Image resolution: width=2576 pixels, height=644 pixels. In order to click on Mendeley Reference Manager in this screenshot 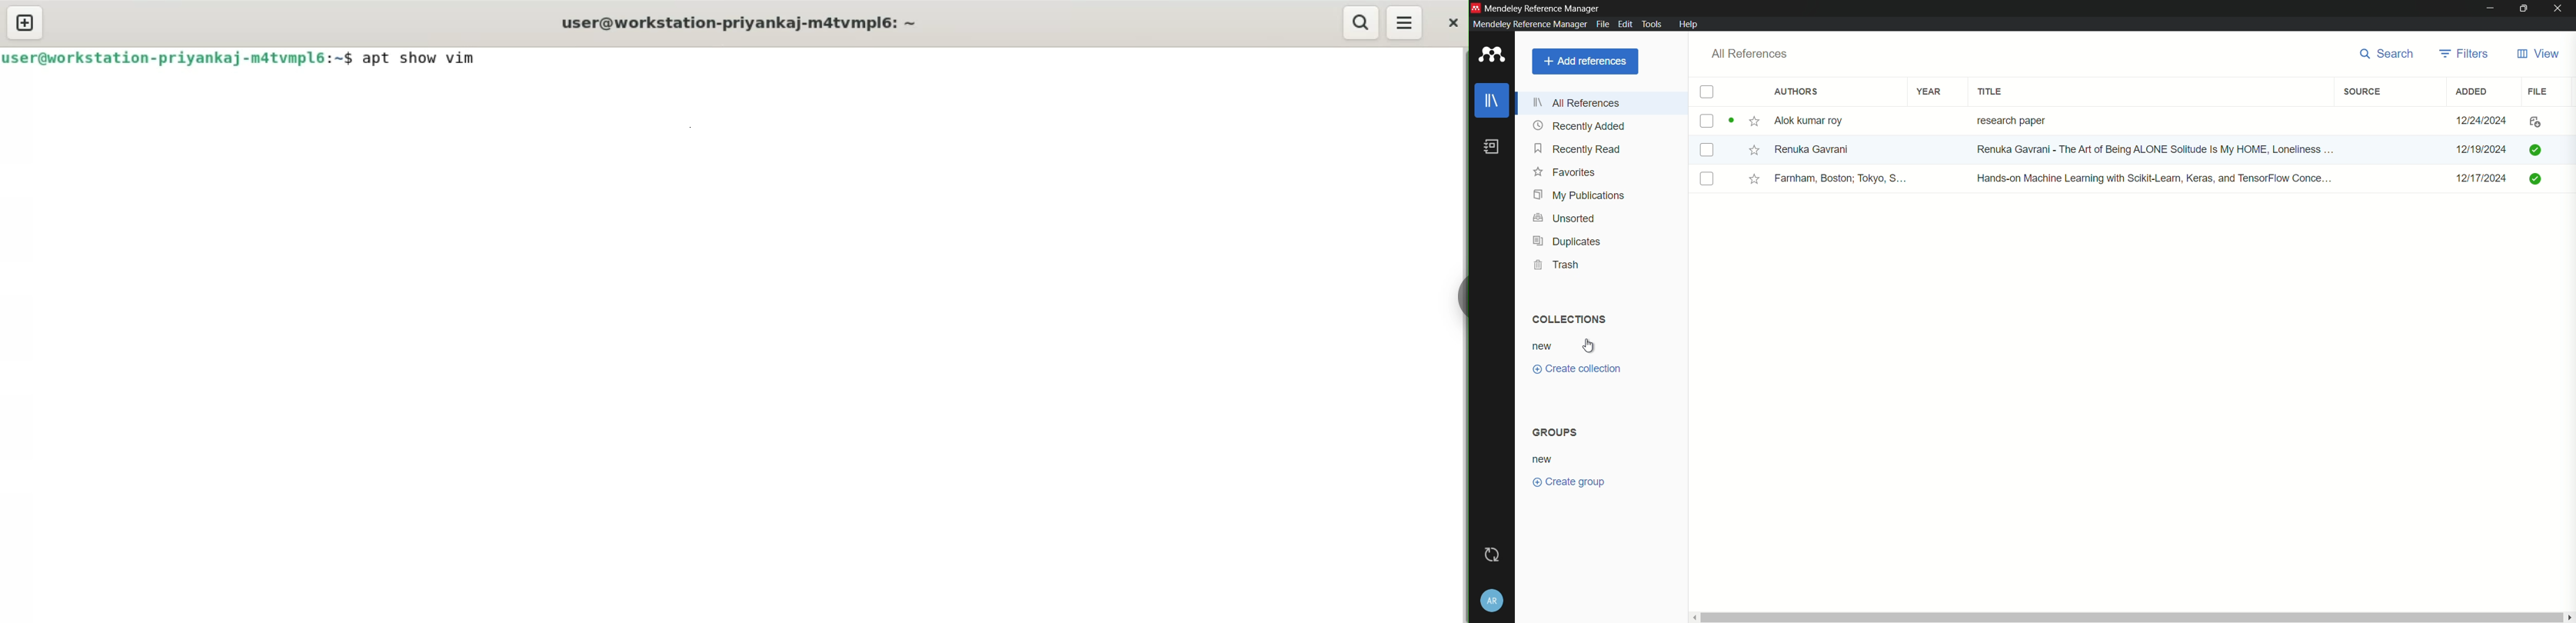, I will do `click(1548, 9)`.